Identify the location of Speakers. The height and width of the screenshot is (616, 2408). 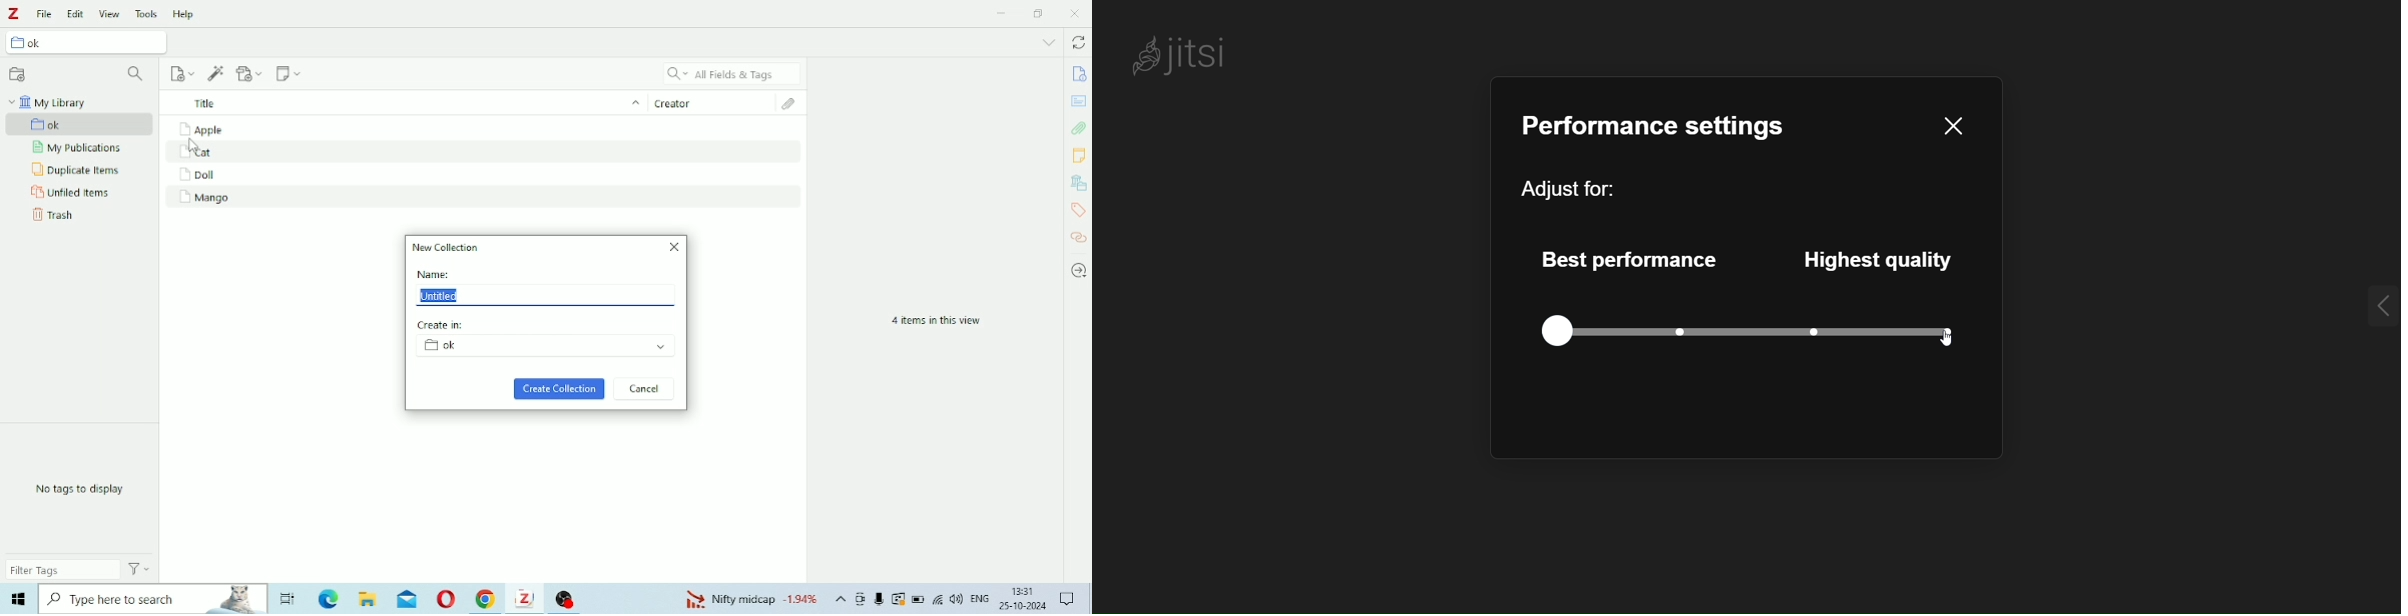
(957, 599).